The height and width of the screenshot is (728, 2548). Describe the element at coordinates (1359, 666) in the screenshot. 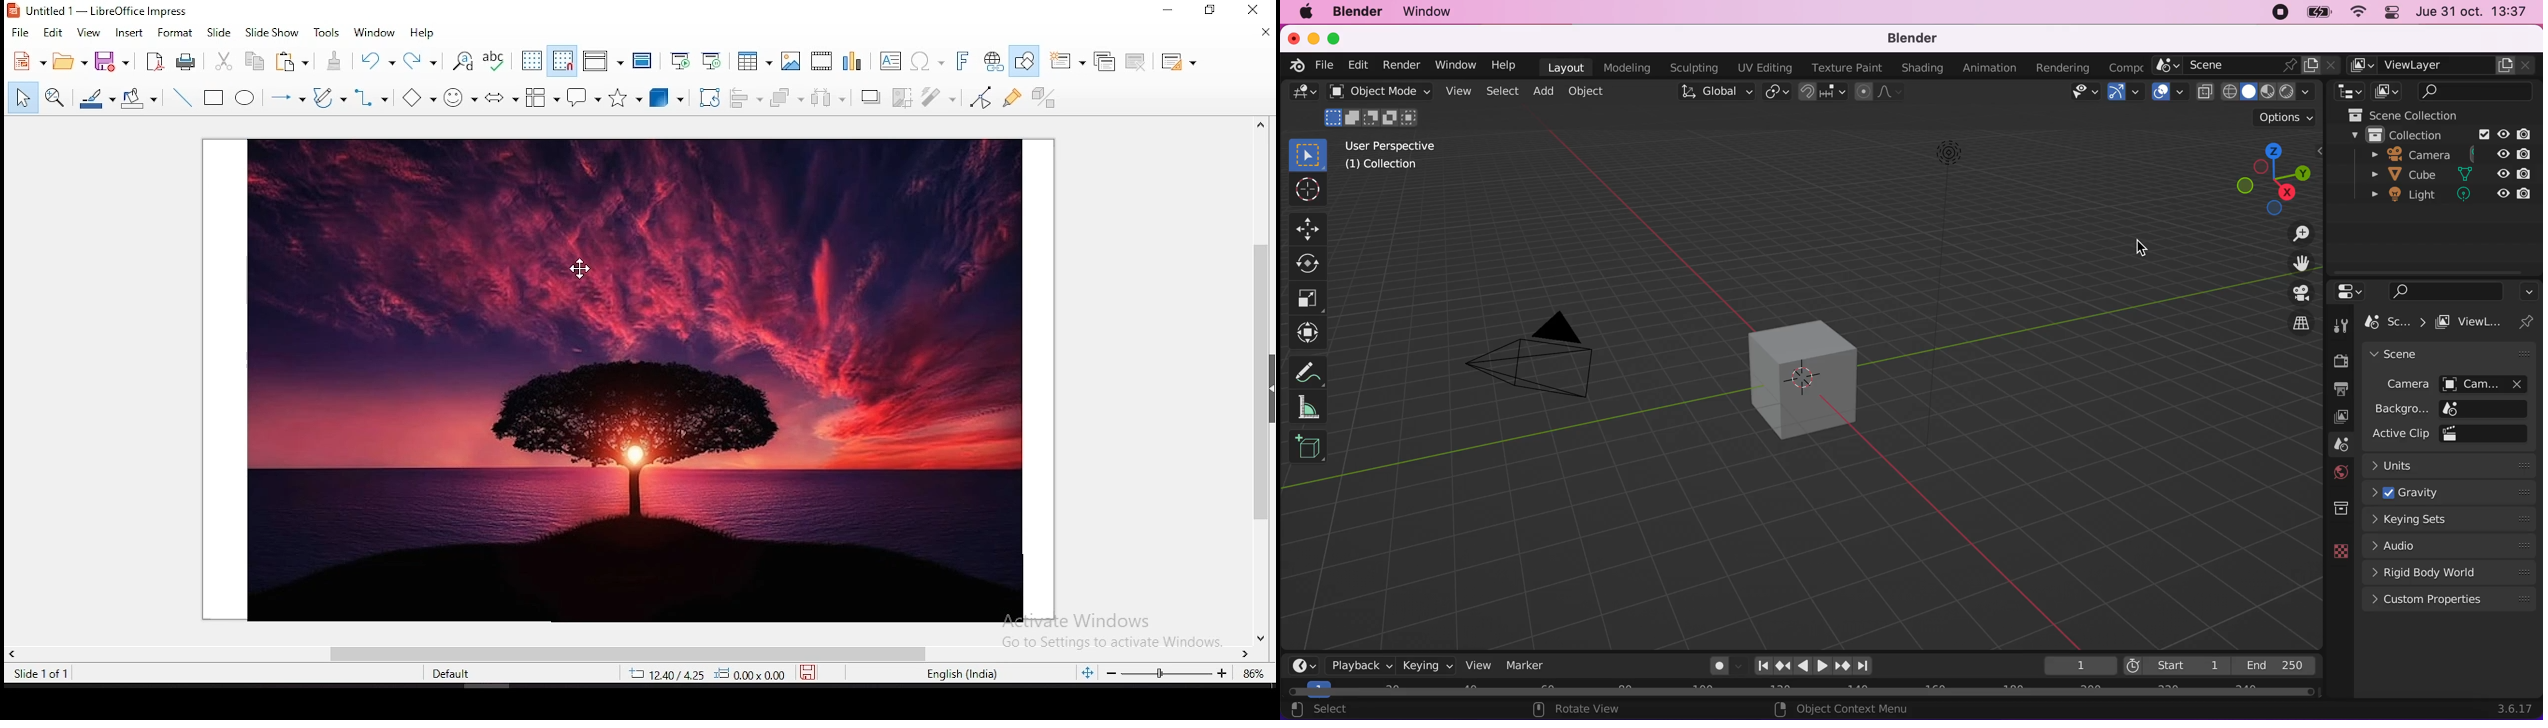

I see `playback` at that location.